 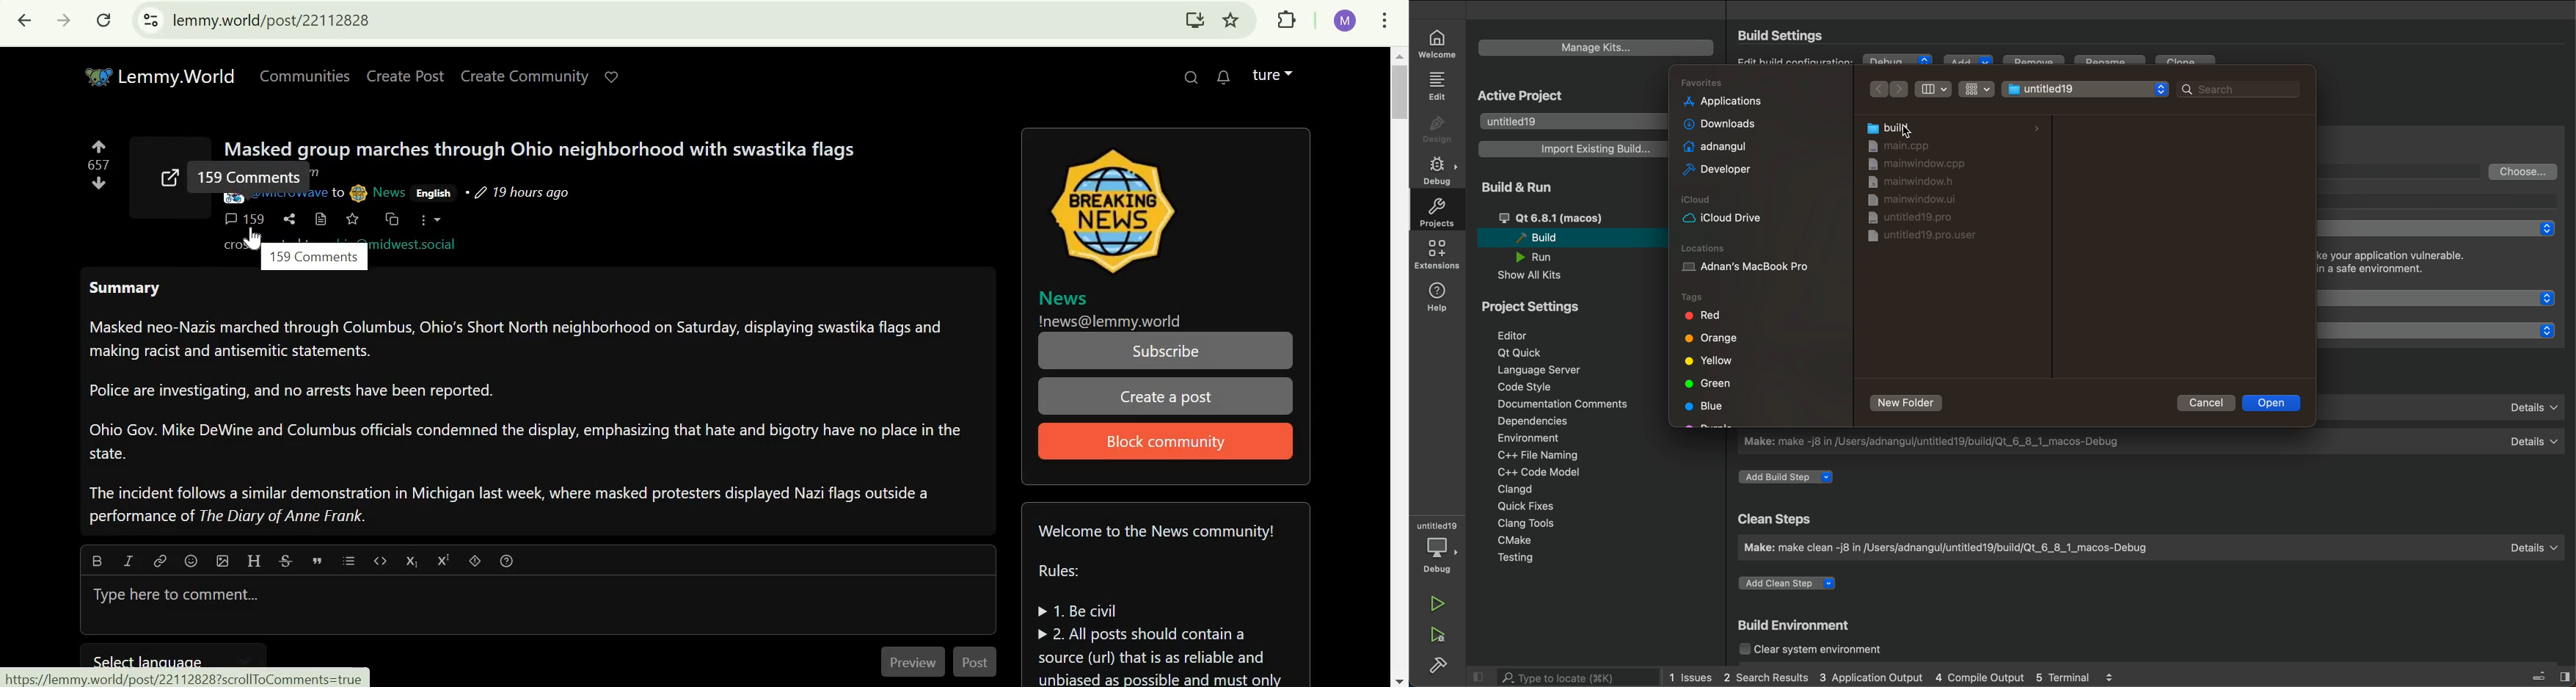 I want to click on News, so click(x=389, y=191).